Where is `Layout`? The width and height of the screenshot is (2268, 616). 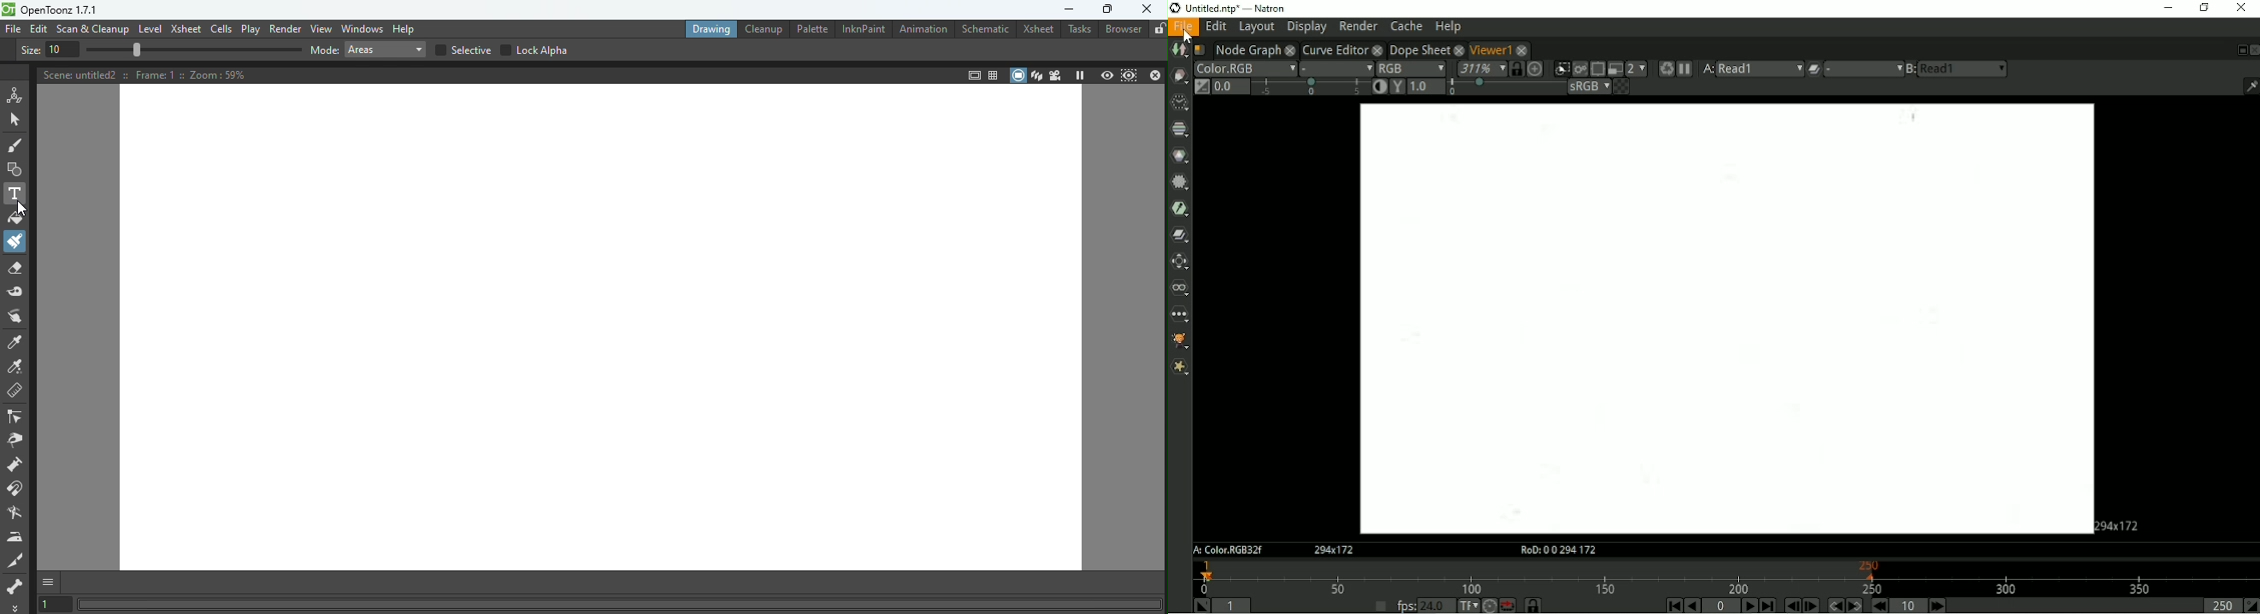 Layout is located at coordinates (1255, 27).